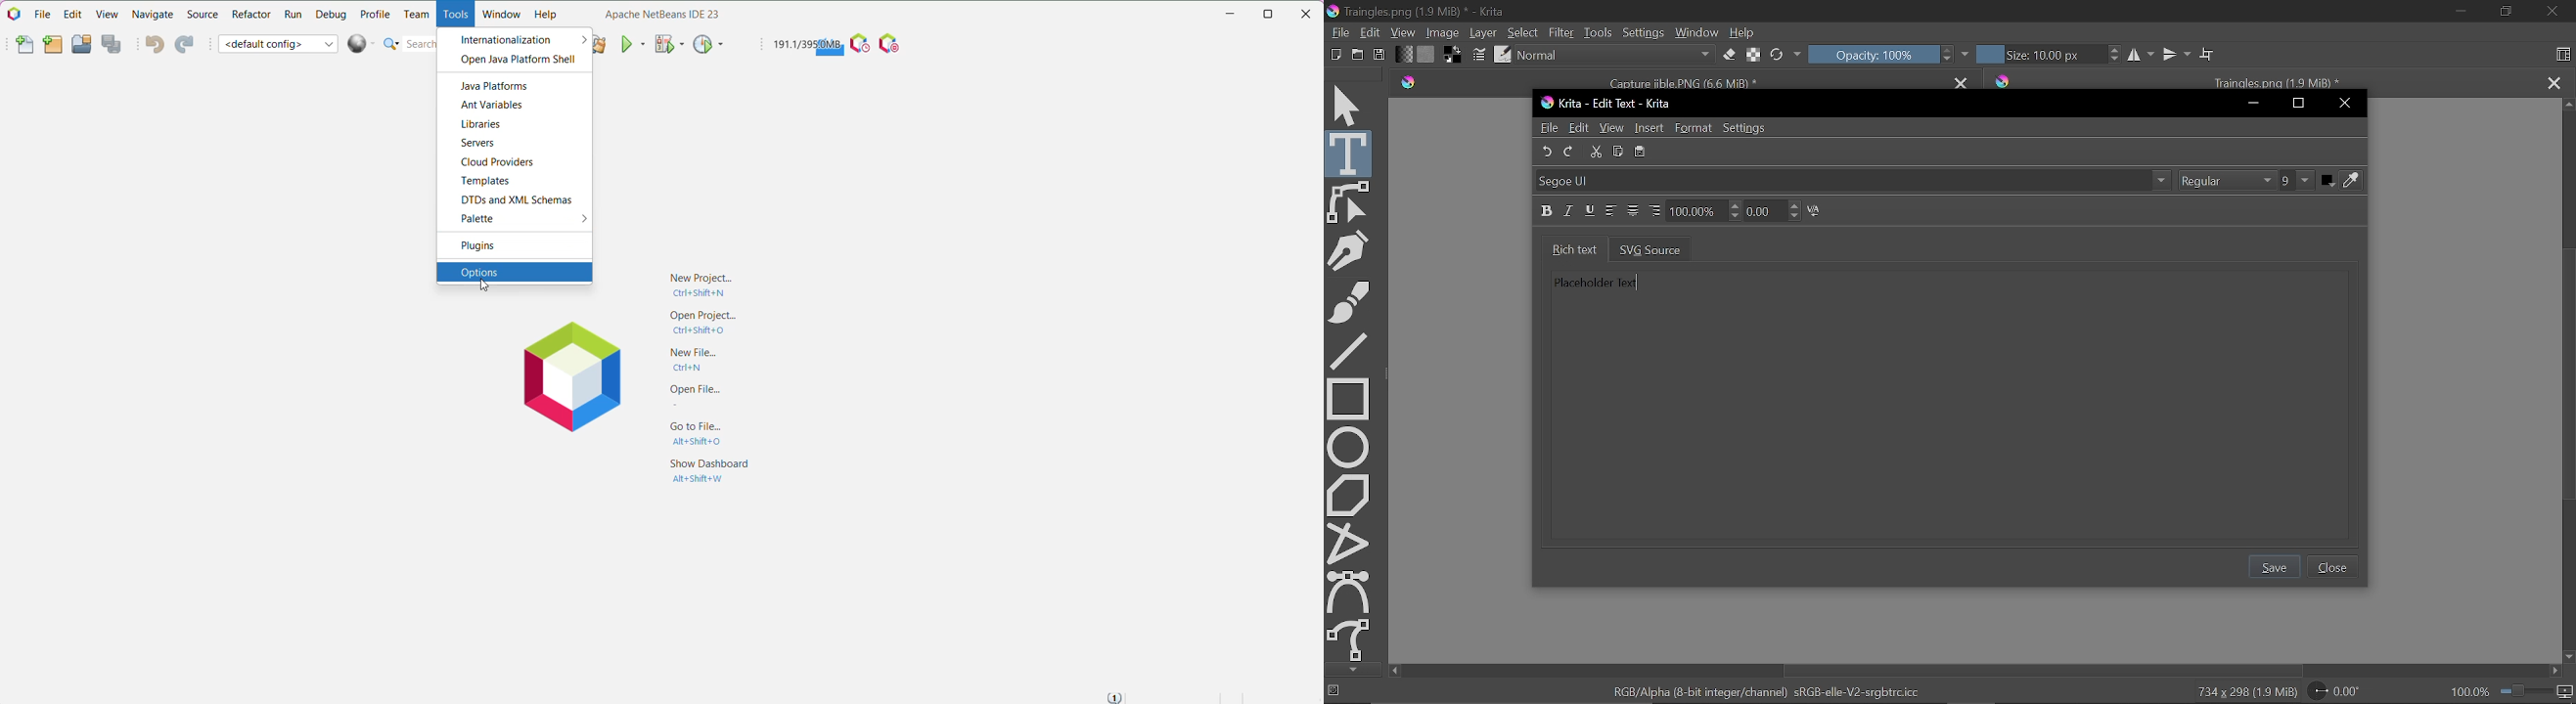 This screenshot has width=2576, height=728. Describe the element at coordinates (1351, 108) in the screenshot. I see `Move tool` at that location.